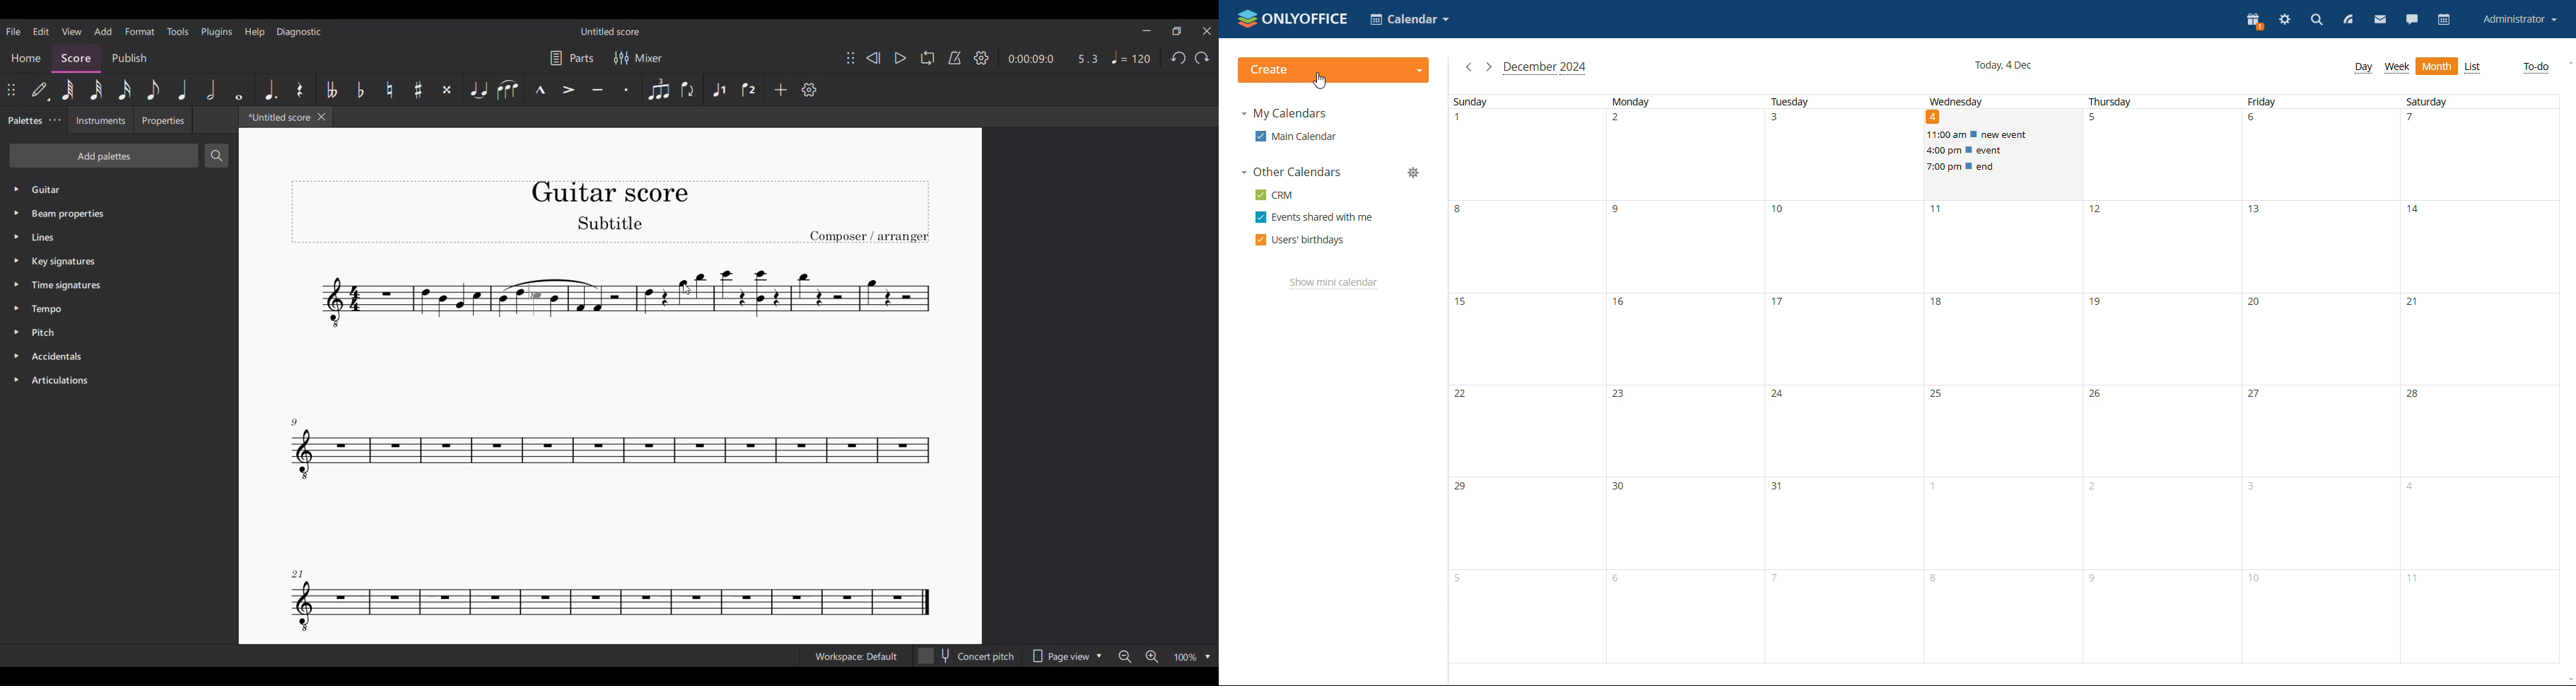 The height and width of the screenshot is (700, 2576). I want to click on list view, so click(2473, 68).